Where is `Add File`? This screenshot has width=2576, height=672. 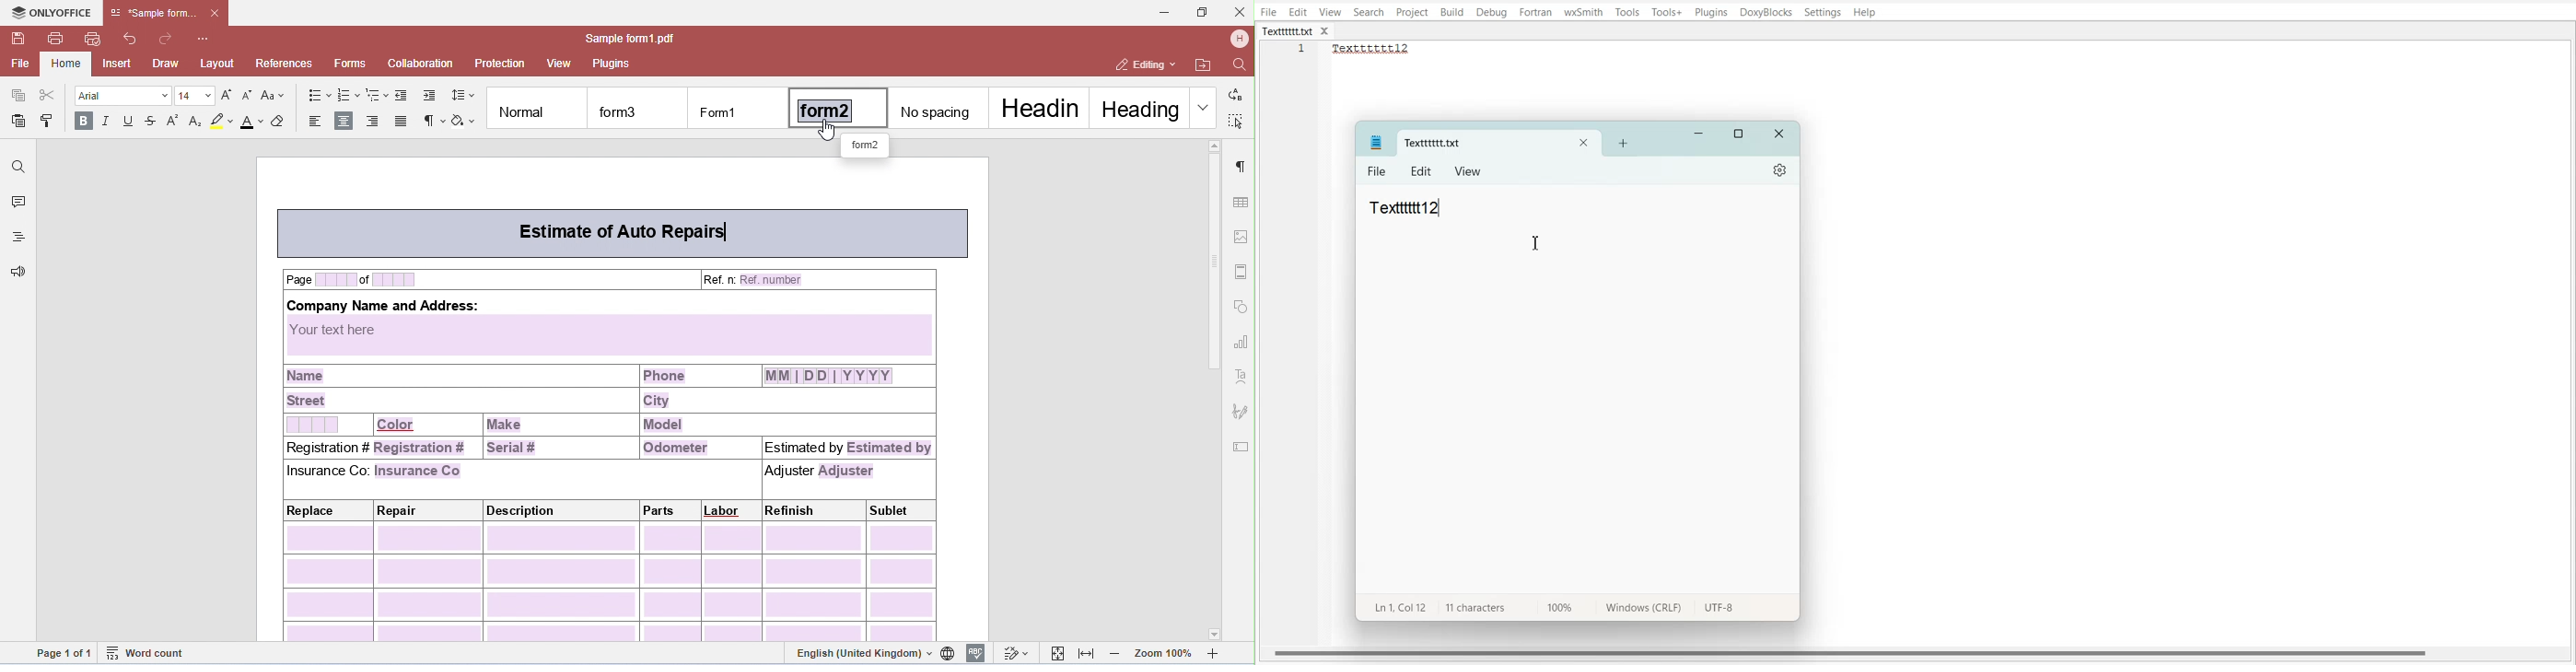 Add File is located at coordinates (1623, 142).